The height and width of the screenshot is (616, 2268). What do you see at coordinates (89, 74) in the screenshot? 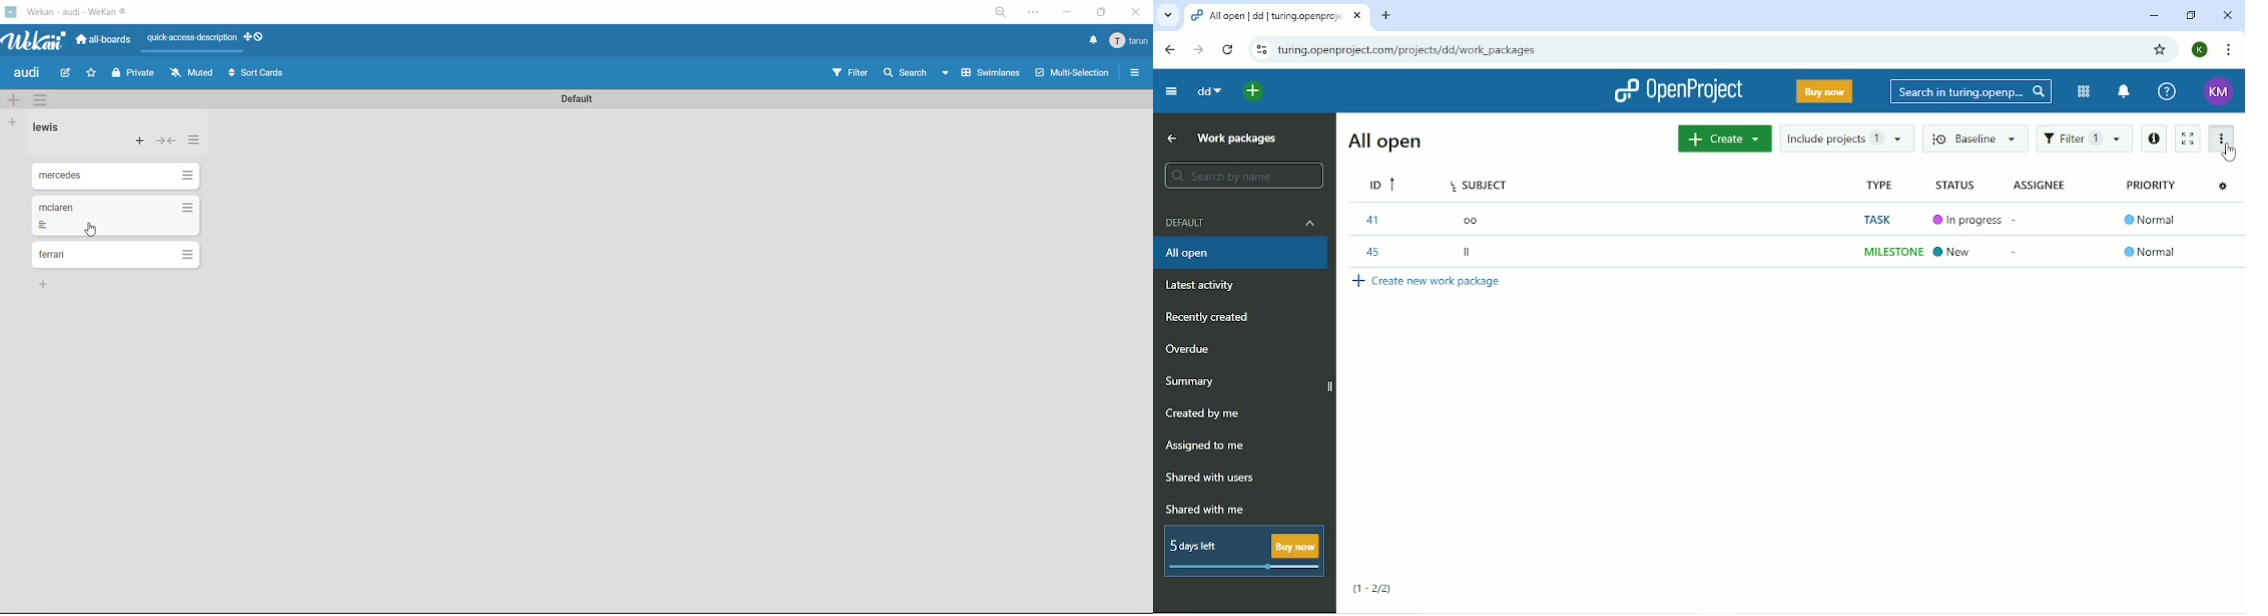
I see `star` at bounding box center [89, 74].